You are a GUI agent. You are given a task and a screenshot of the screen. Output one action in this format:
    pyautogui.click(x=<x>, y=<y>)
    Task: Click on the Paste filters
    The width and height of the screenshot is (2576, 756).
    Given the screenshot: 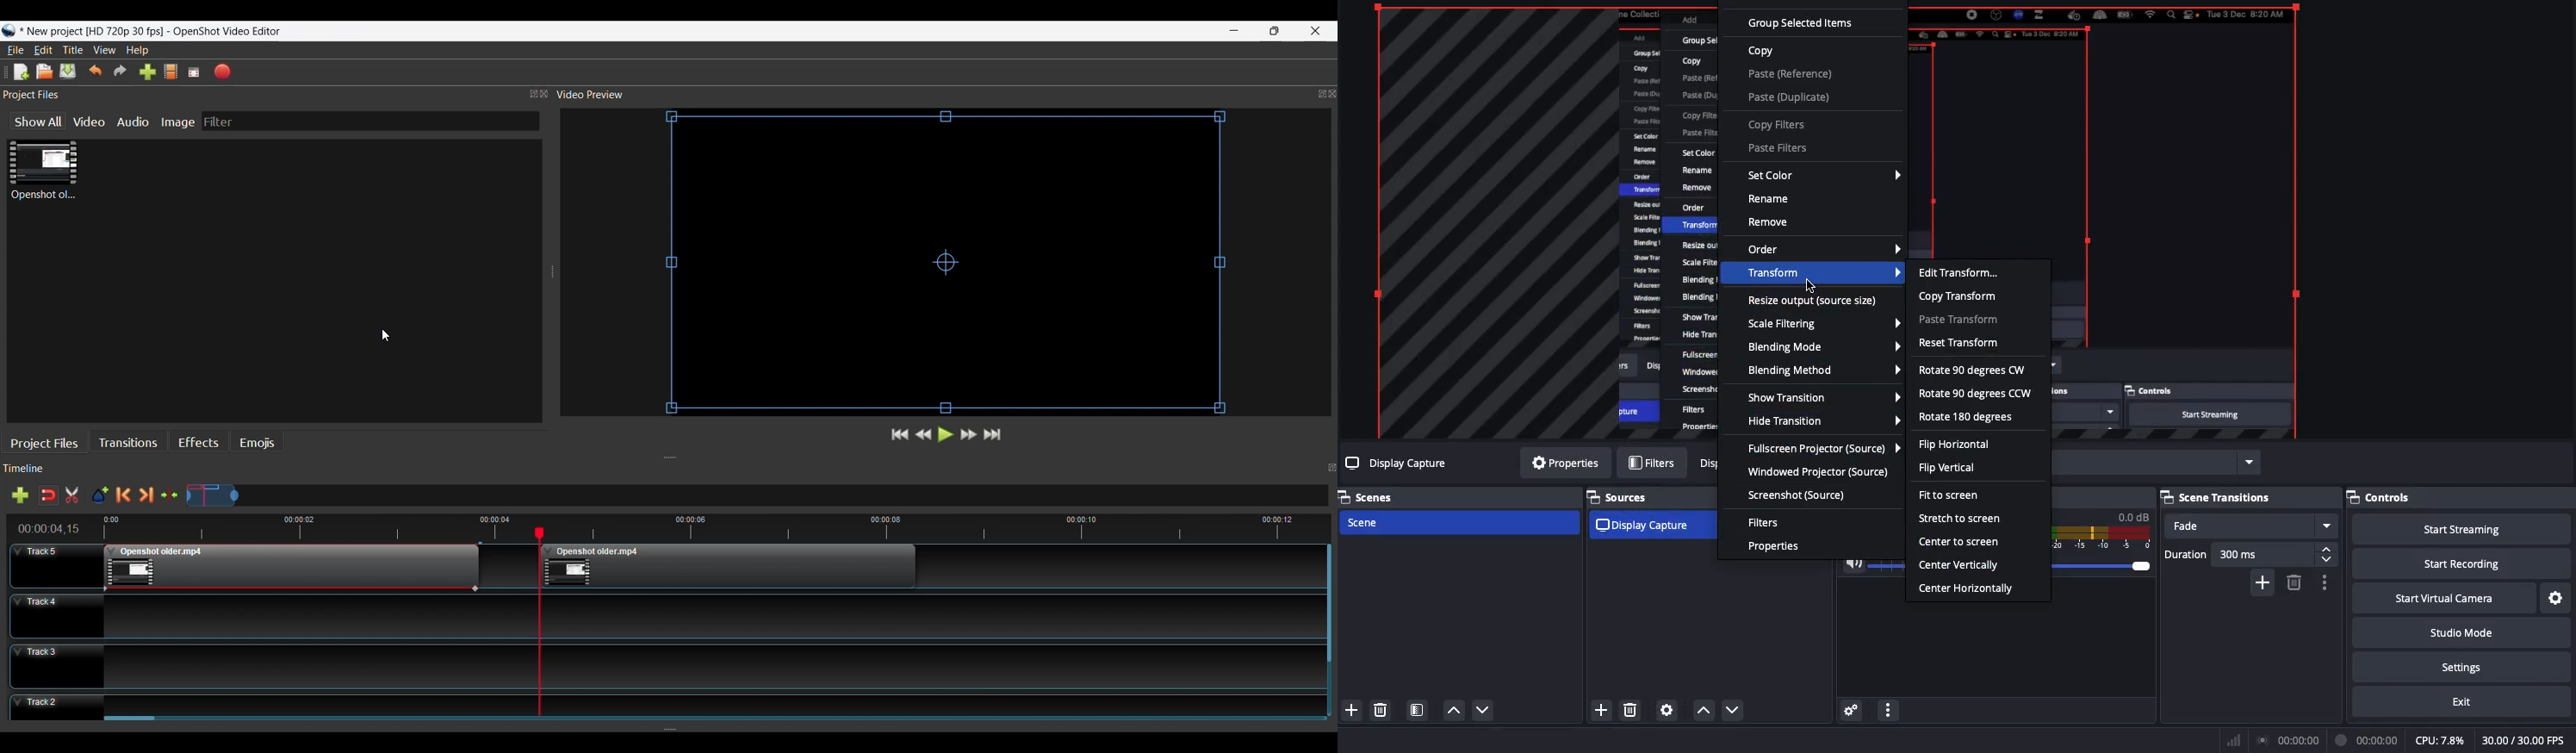 What is the action you would take?
    pyautogui.click(x=1776, y=148)
    